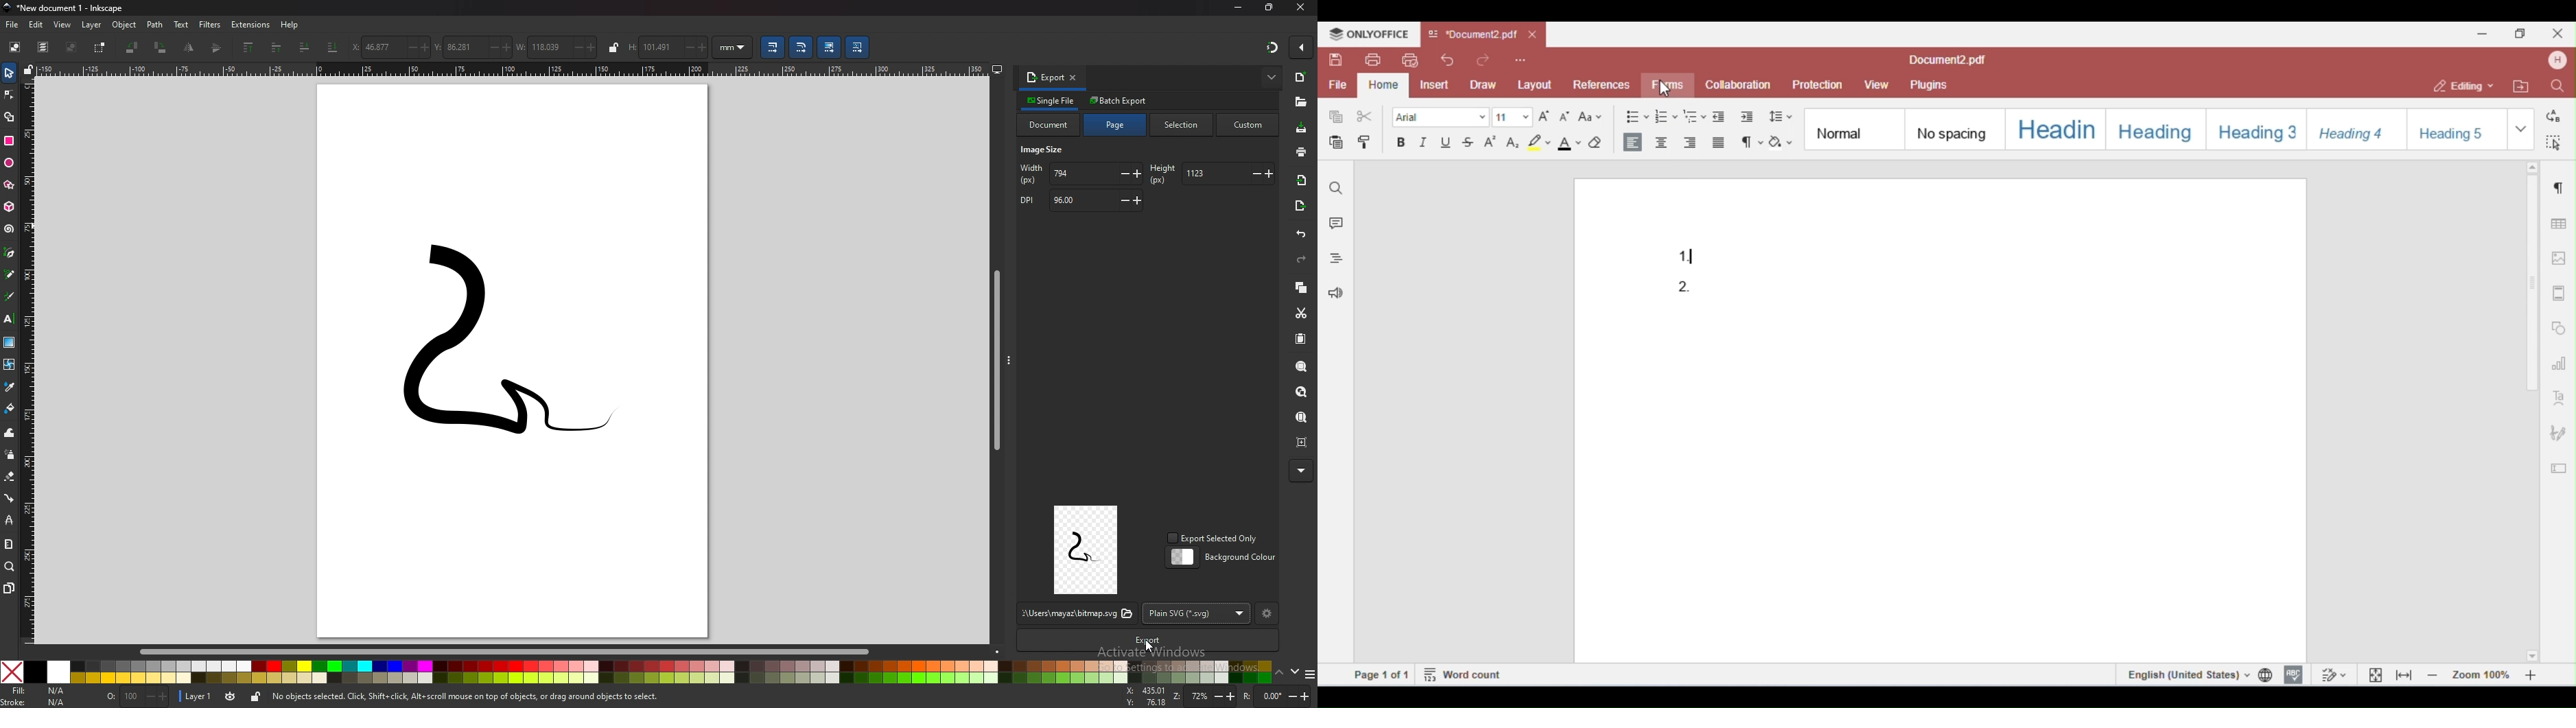  What do you see at coordinates (1086, 550) in the screenshot?
I see `preview` at bounding box center [1086, 550].